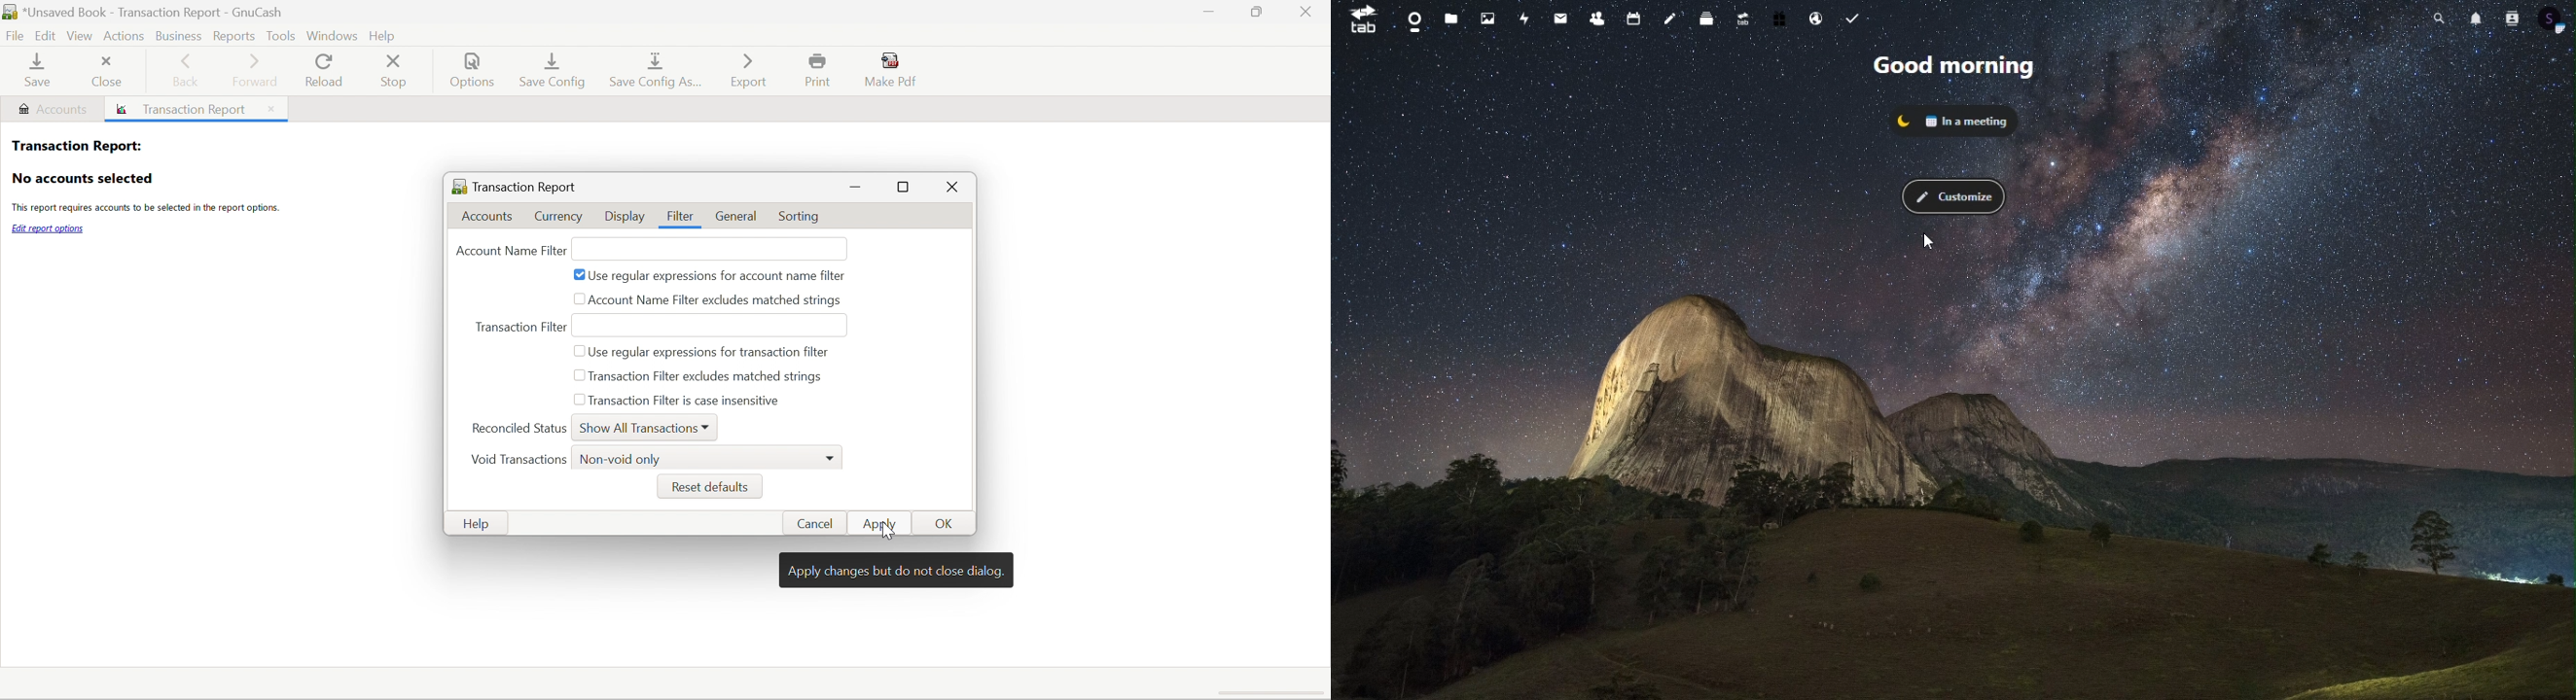  Describe the element at coordinates (2442, 18) in the screenshot. I see `search` at that location.